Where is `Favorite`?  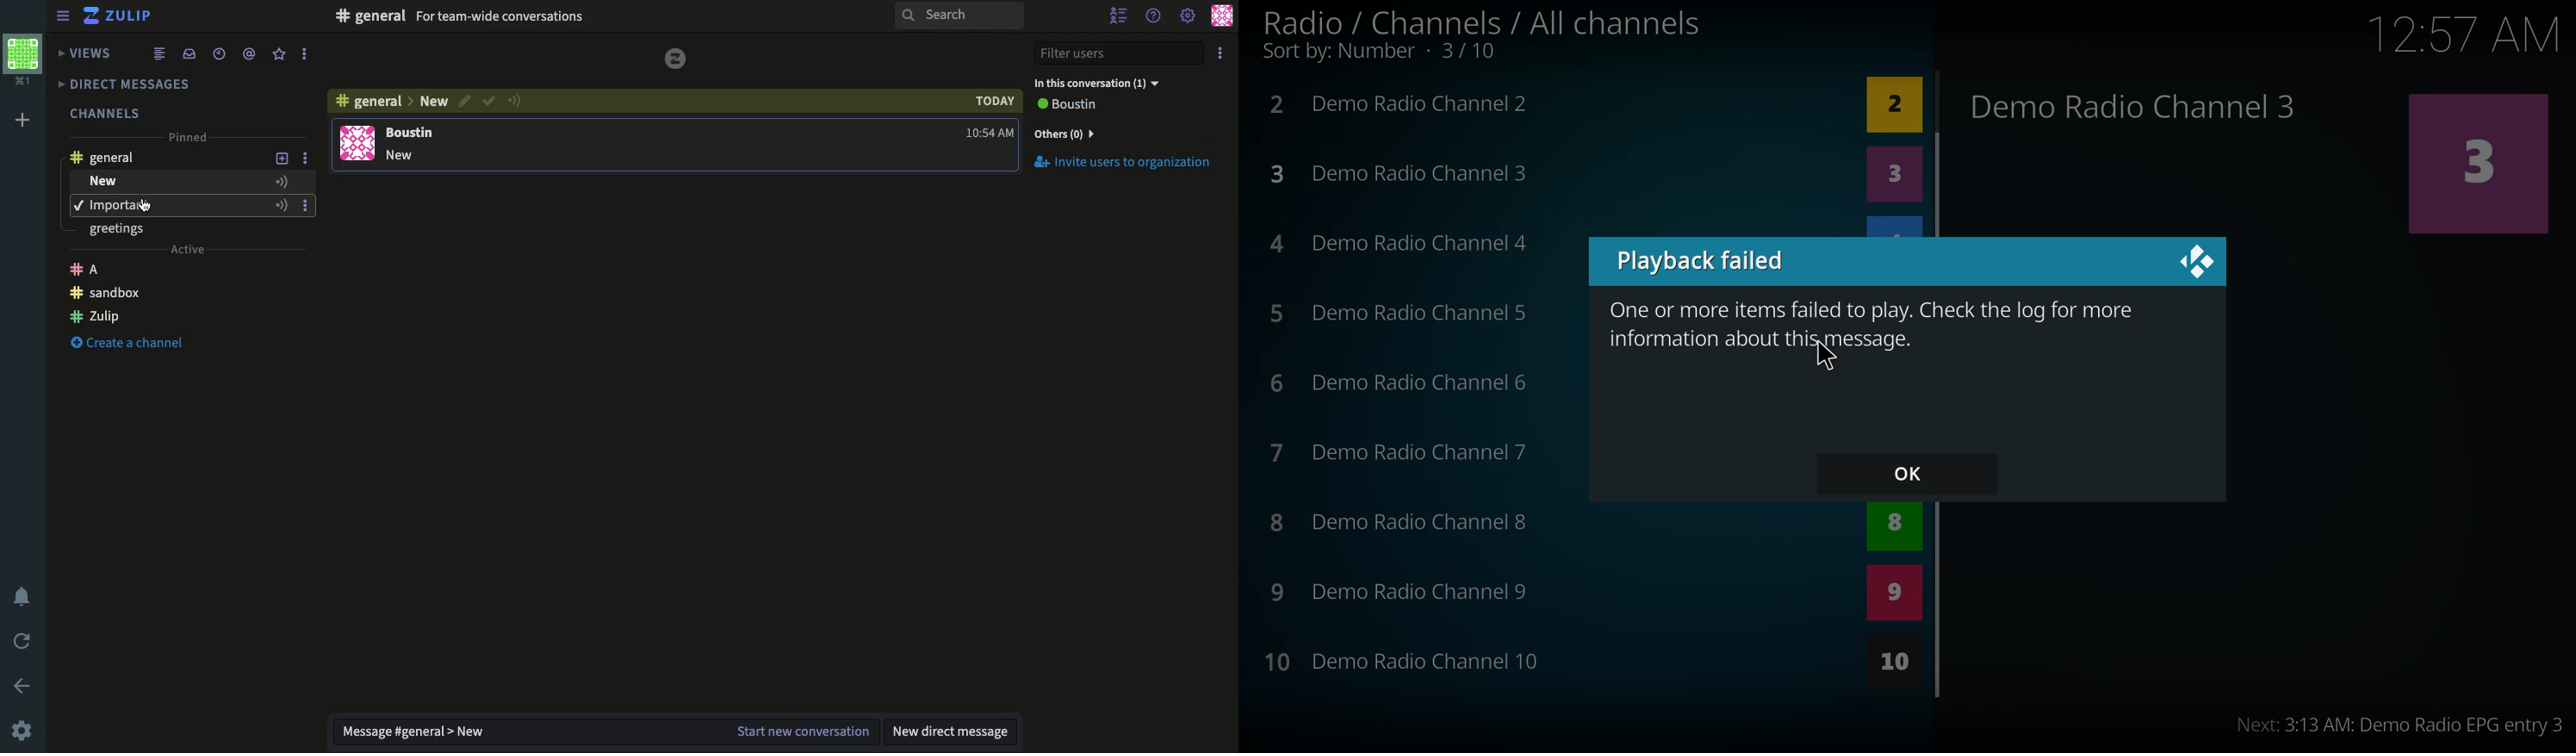 Favorite is located at coordinates (280, 54).